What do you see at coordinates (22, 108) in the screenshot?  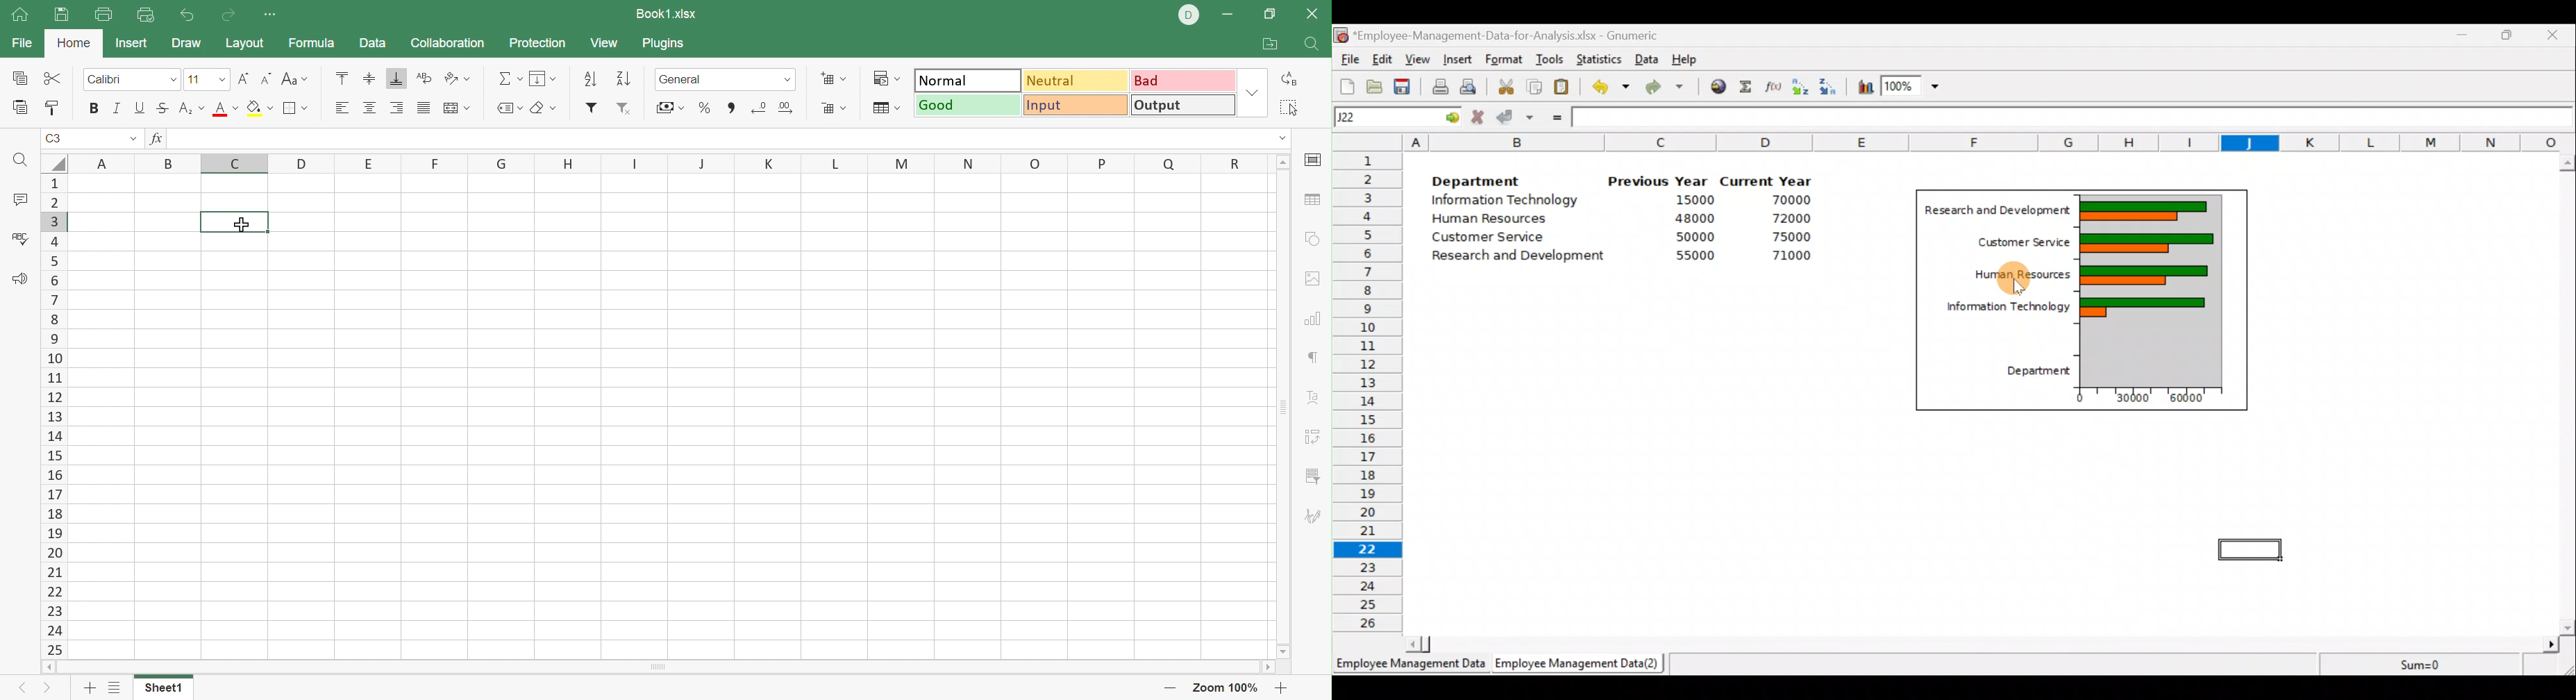 I see `Paste` at bounding box center [22, 108].